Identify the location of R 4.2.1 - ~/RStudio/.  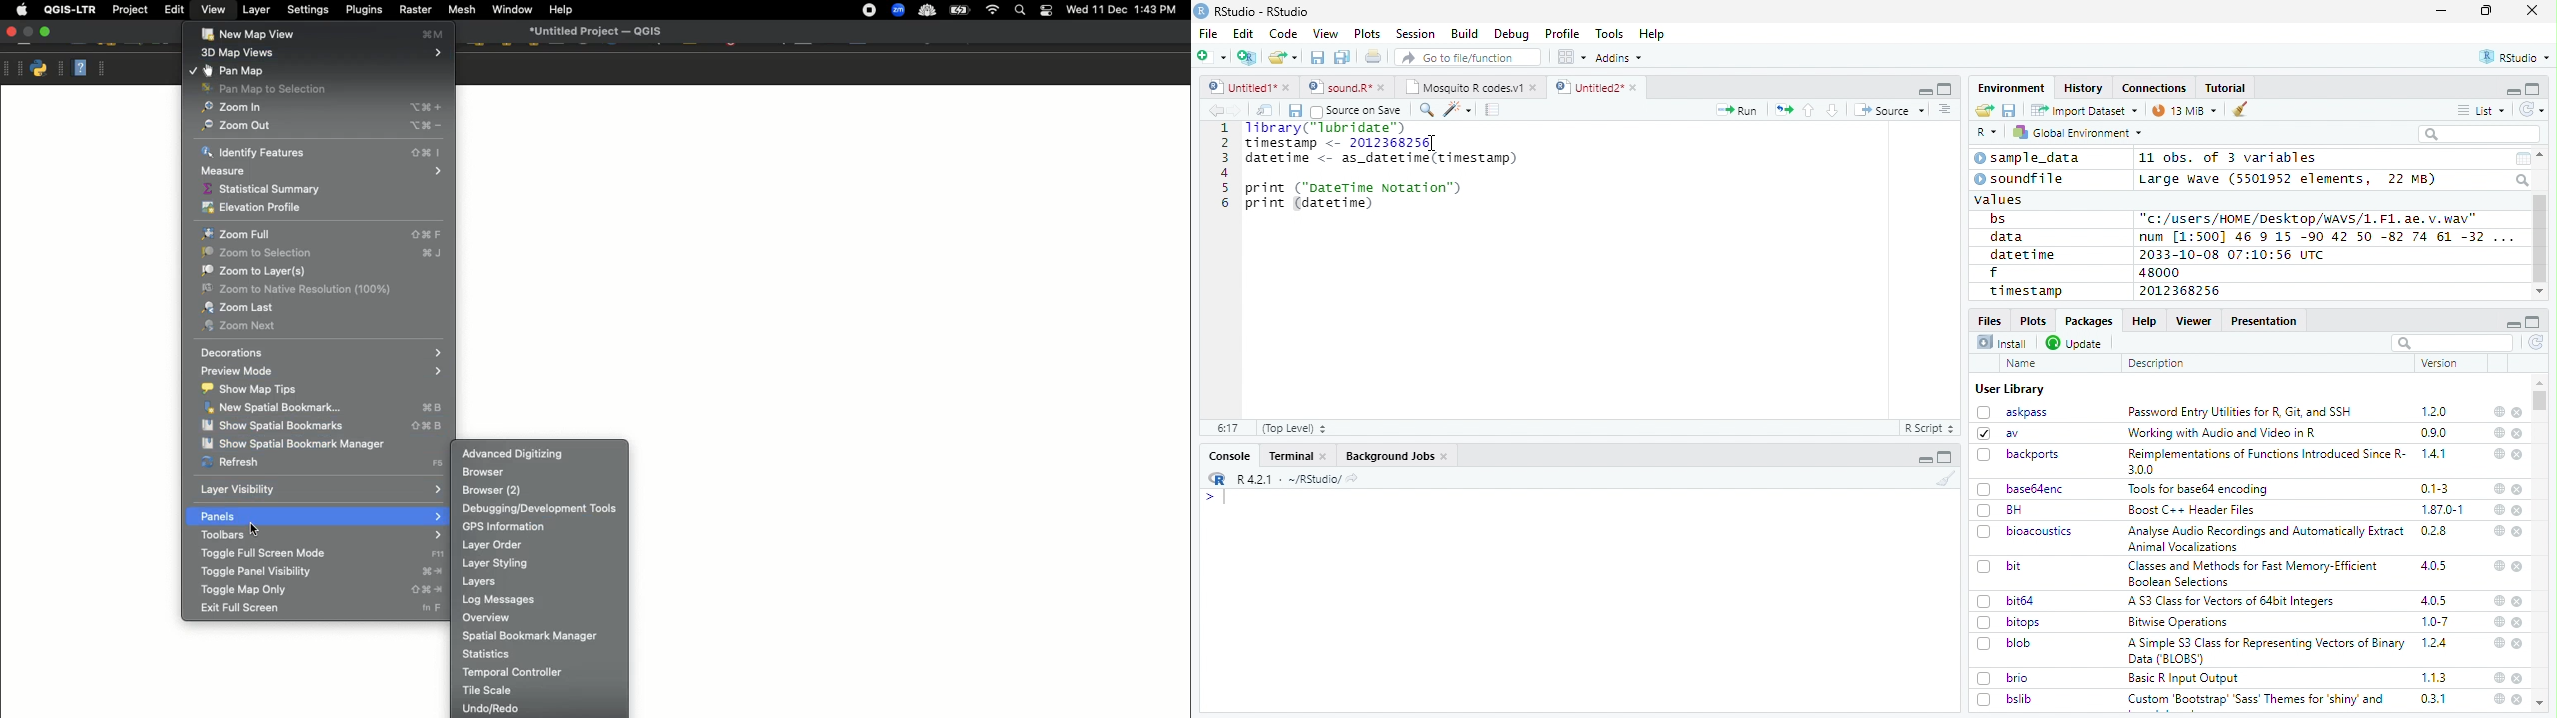
(1286, 479).